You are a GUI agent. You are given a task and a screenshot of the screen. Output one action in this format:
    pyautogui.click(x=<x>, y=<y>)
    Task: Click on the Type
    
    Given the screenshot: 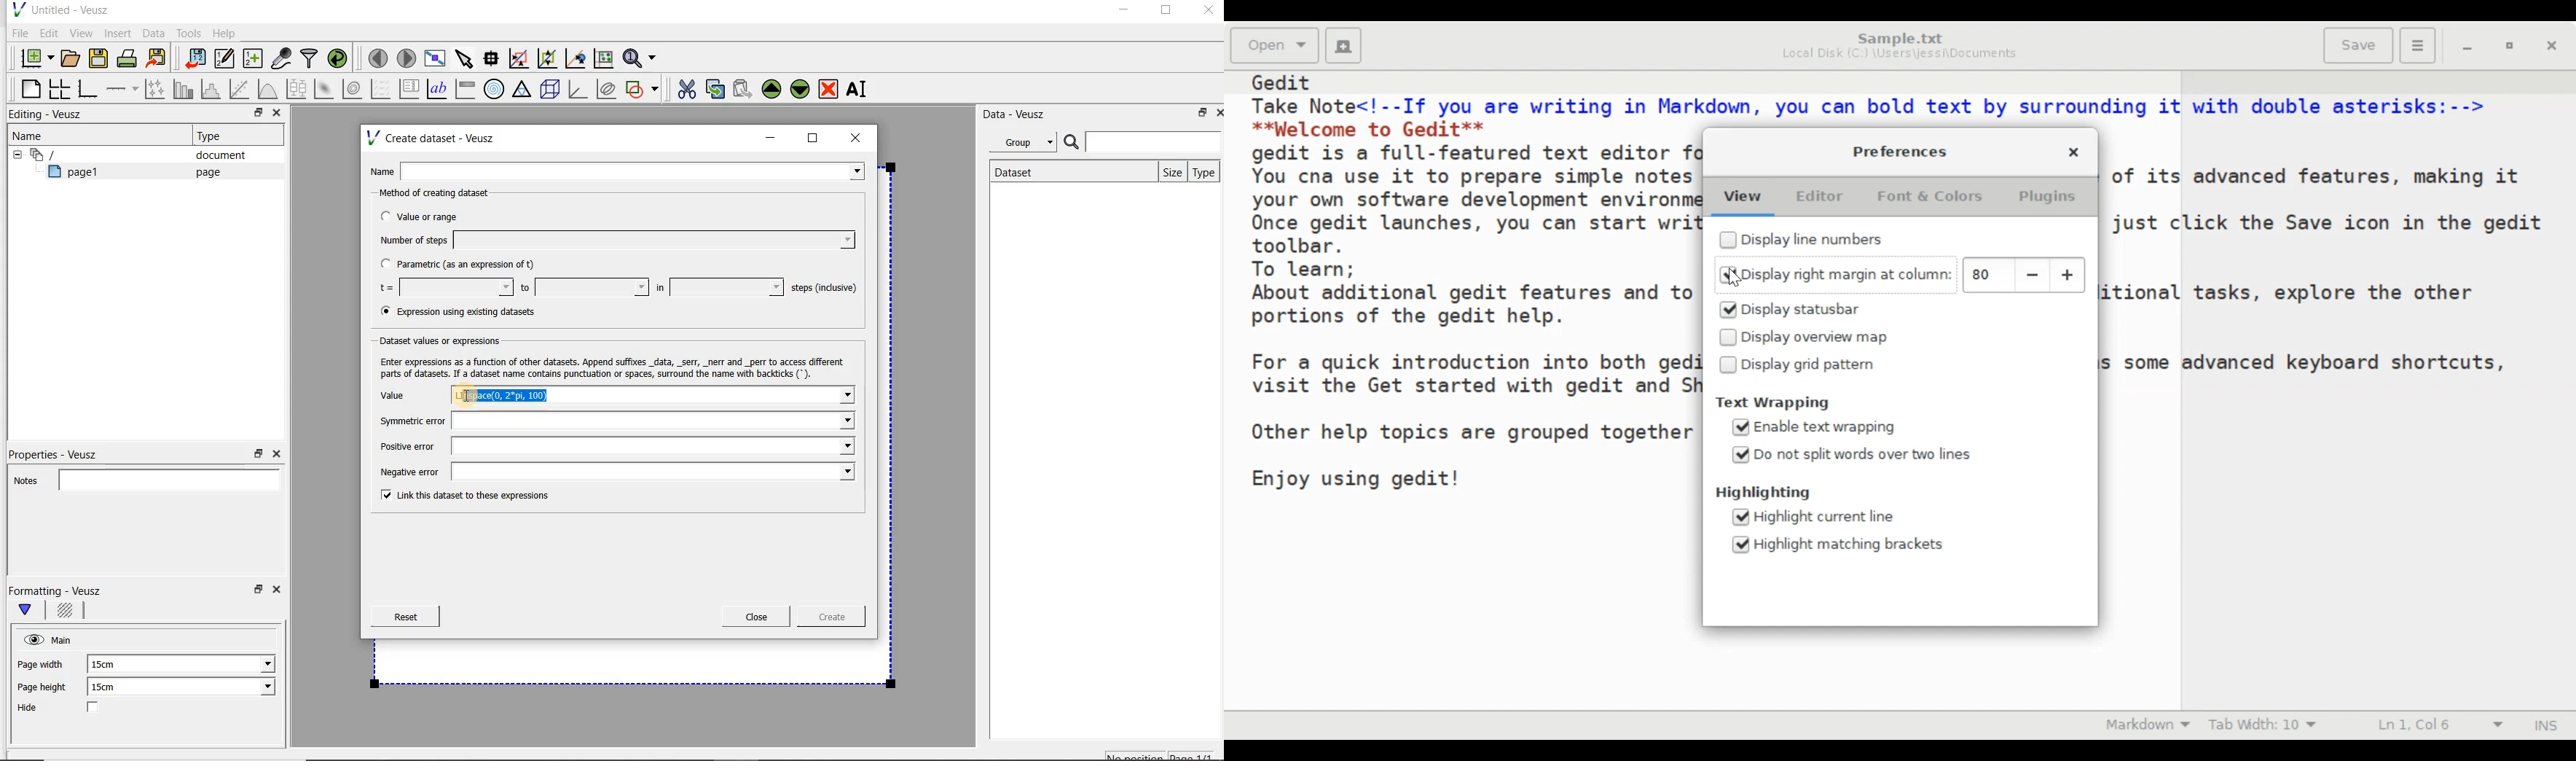 What is the action you would take?
    pyautogui.click(x=1204, y=172)
    